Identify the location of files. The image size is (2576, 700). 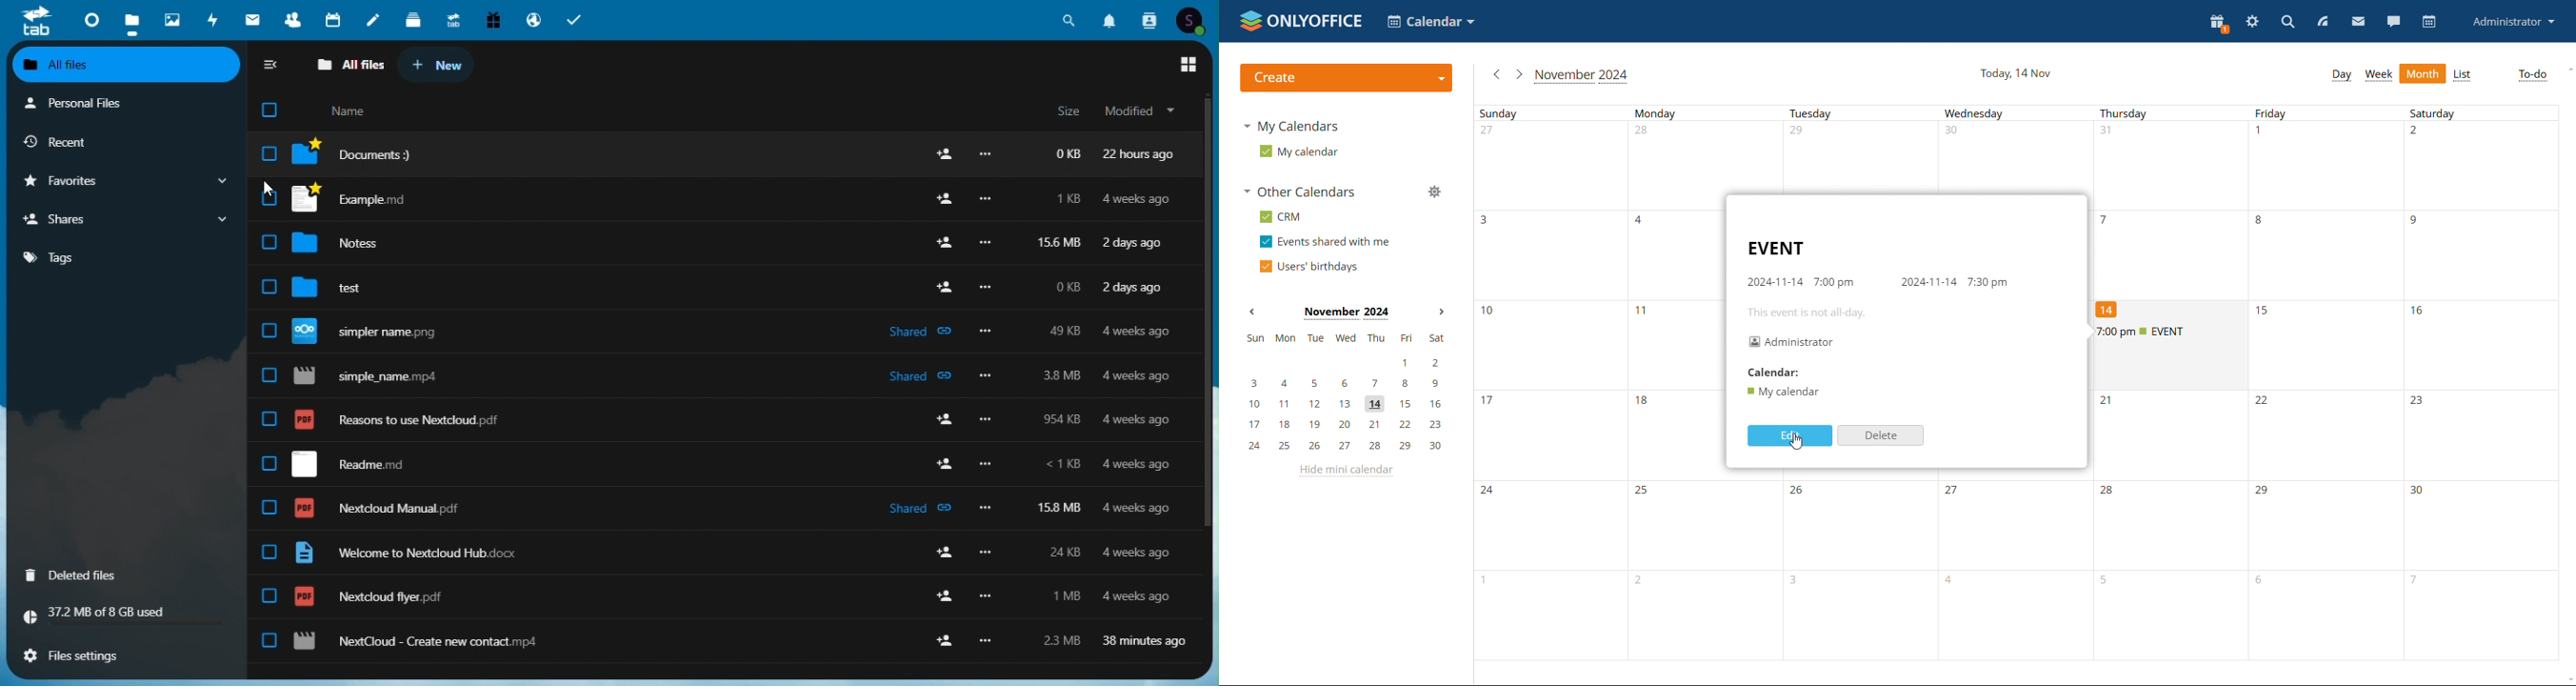
(131, 20).